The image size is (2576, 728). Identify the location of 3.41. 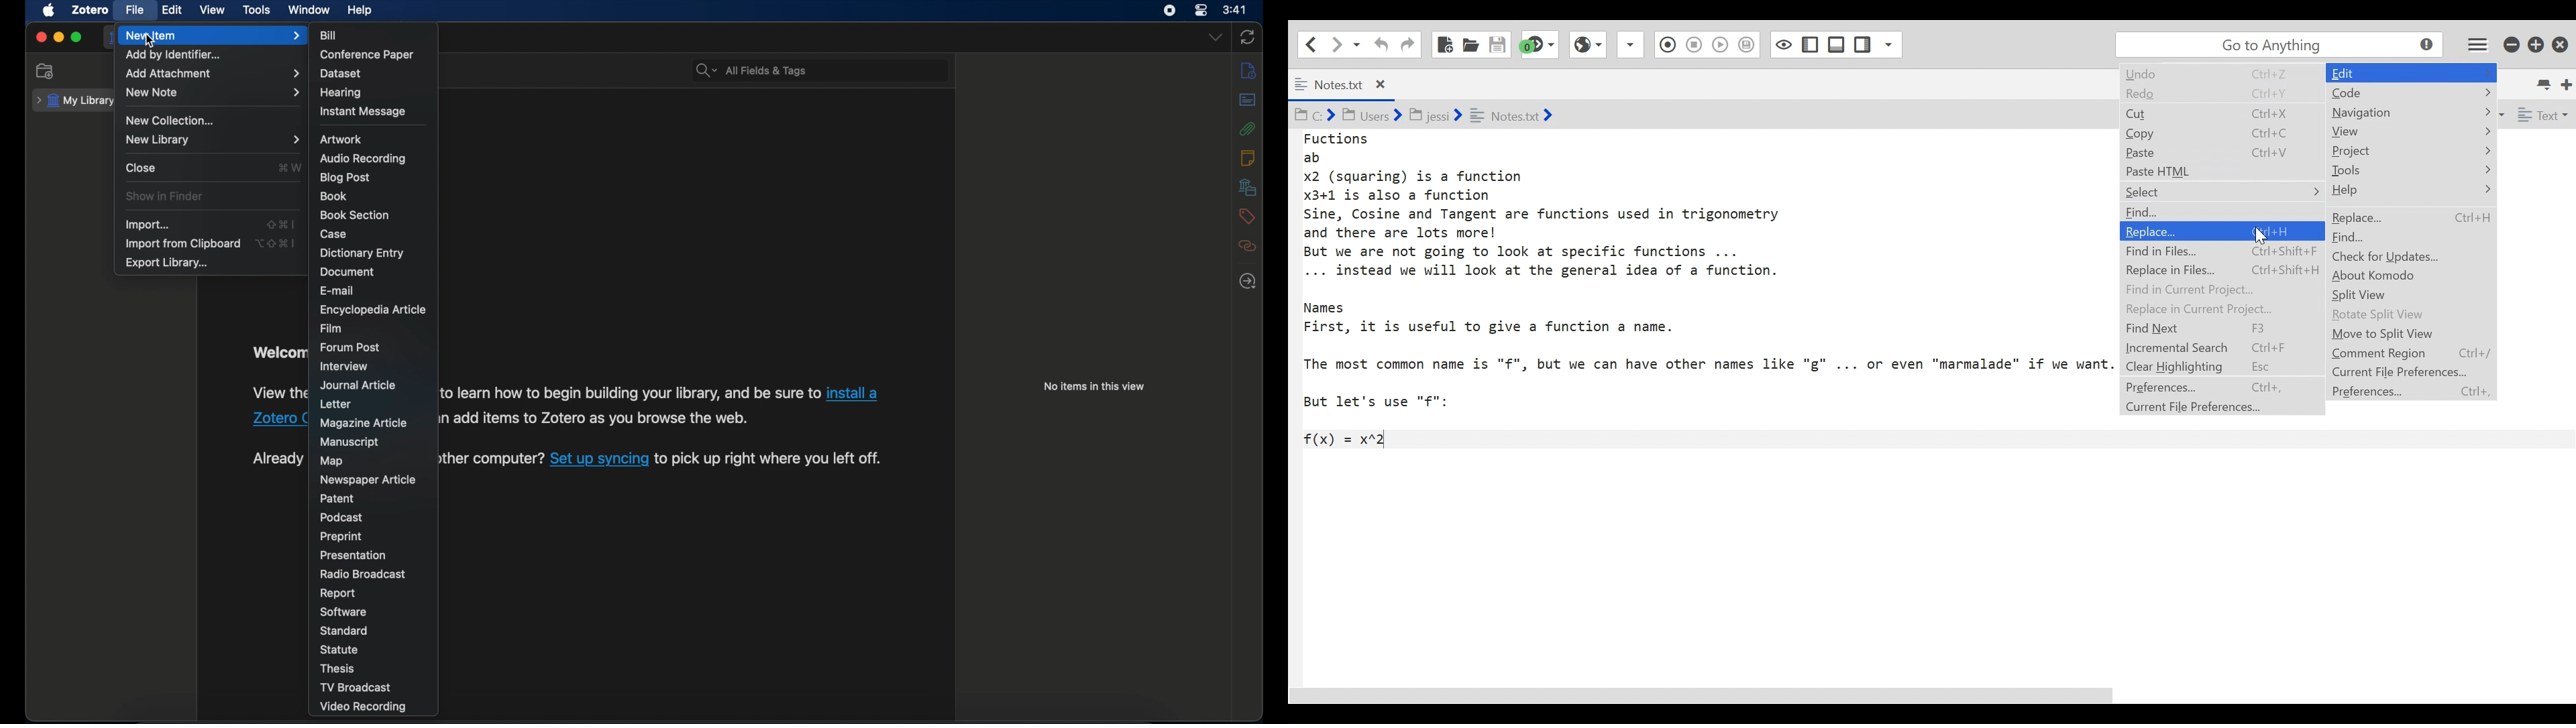
(1235, 11).